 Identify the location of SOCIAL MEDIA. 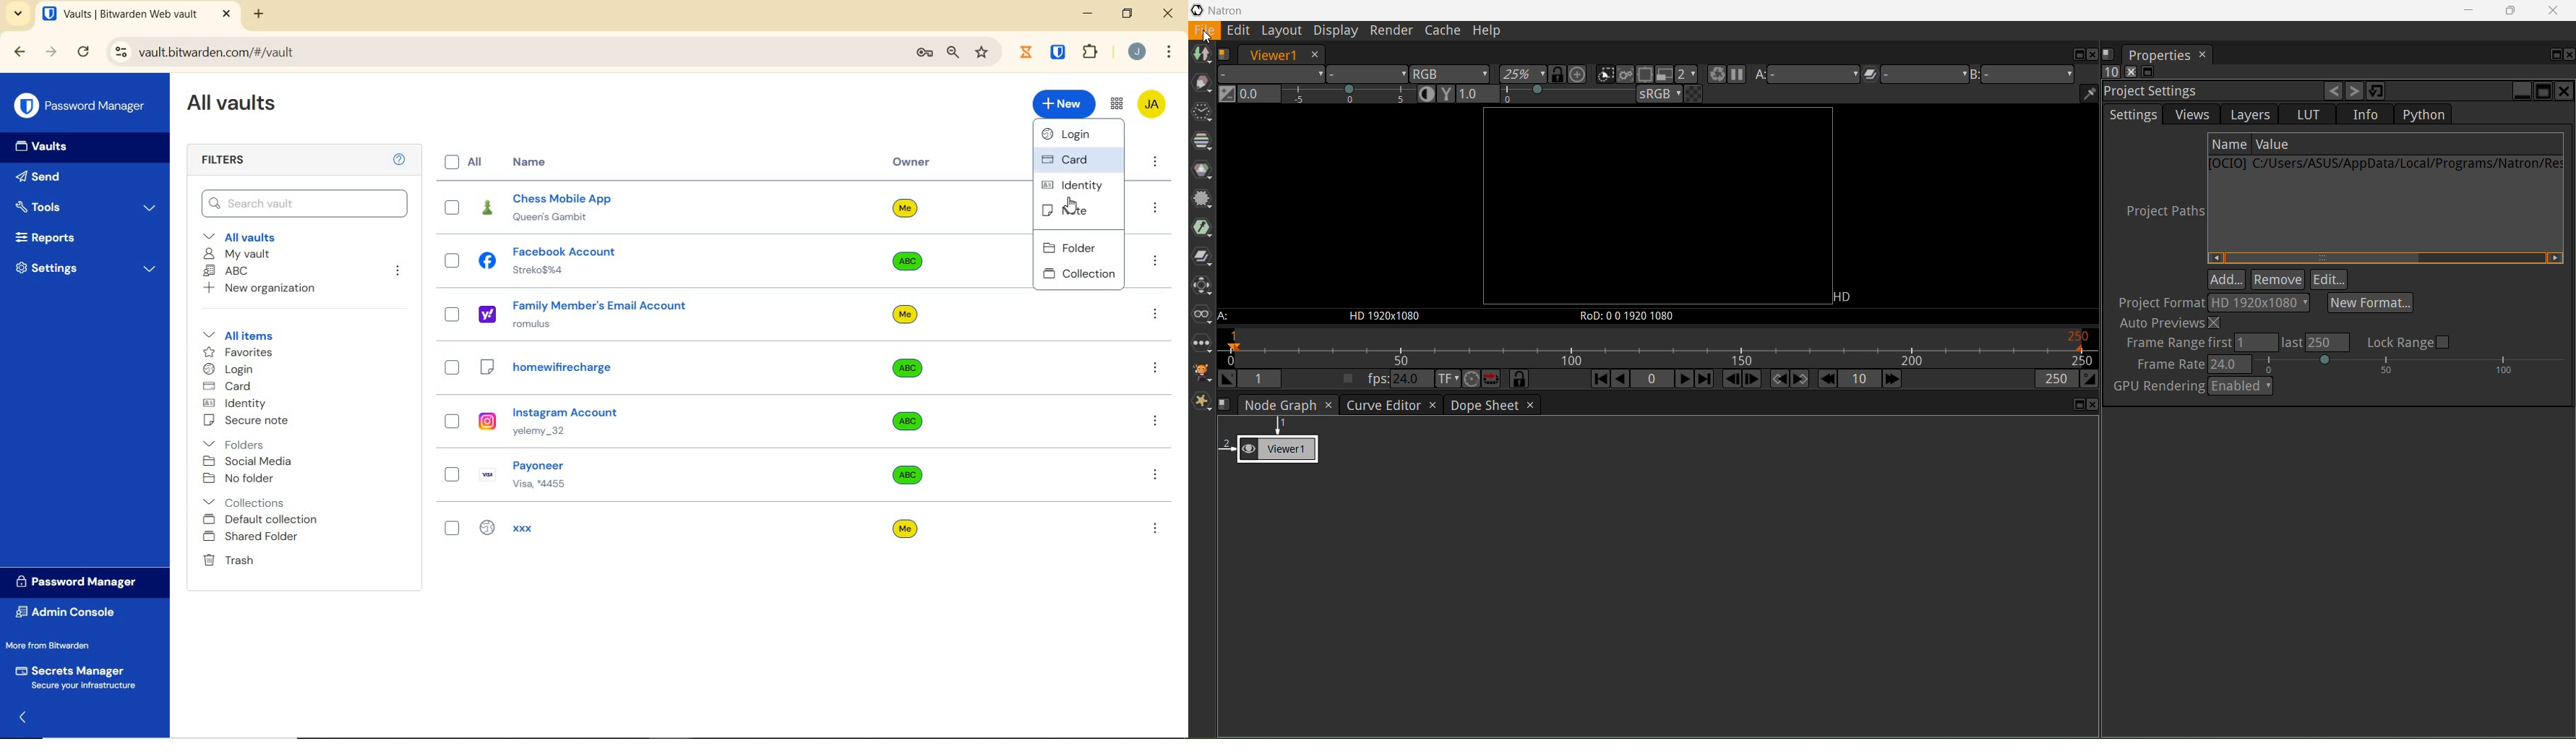
(250, 462).